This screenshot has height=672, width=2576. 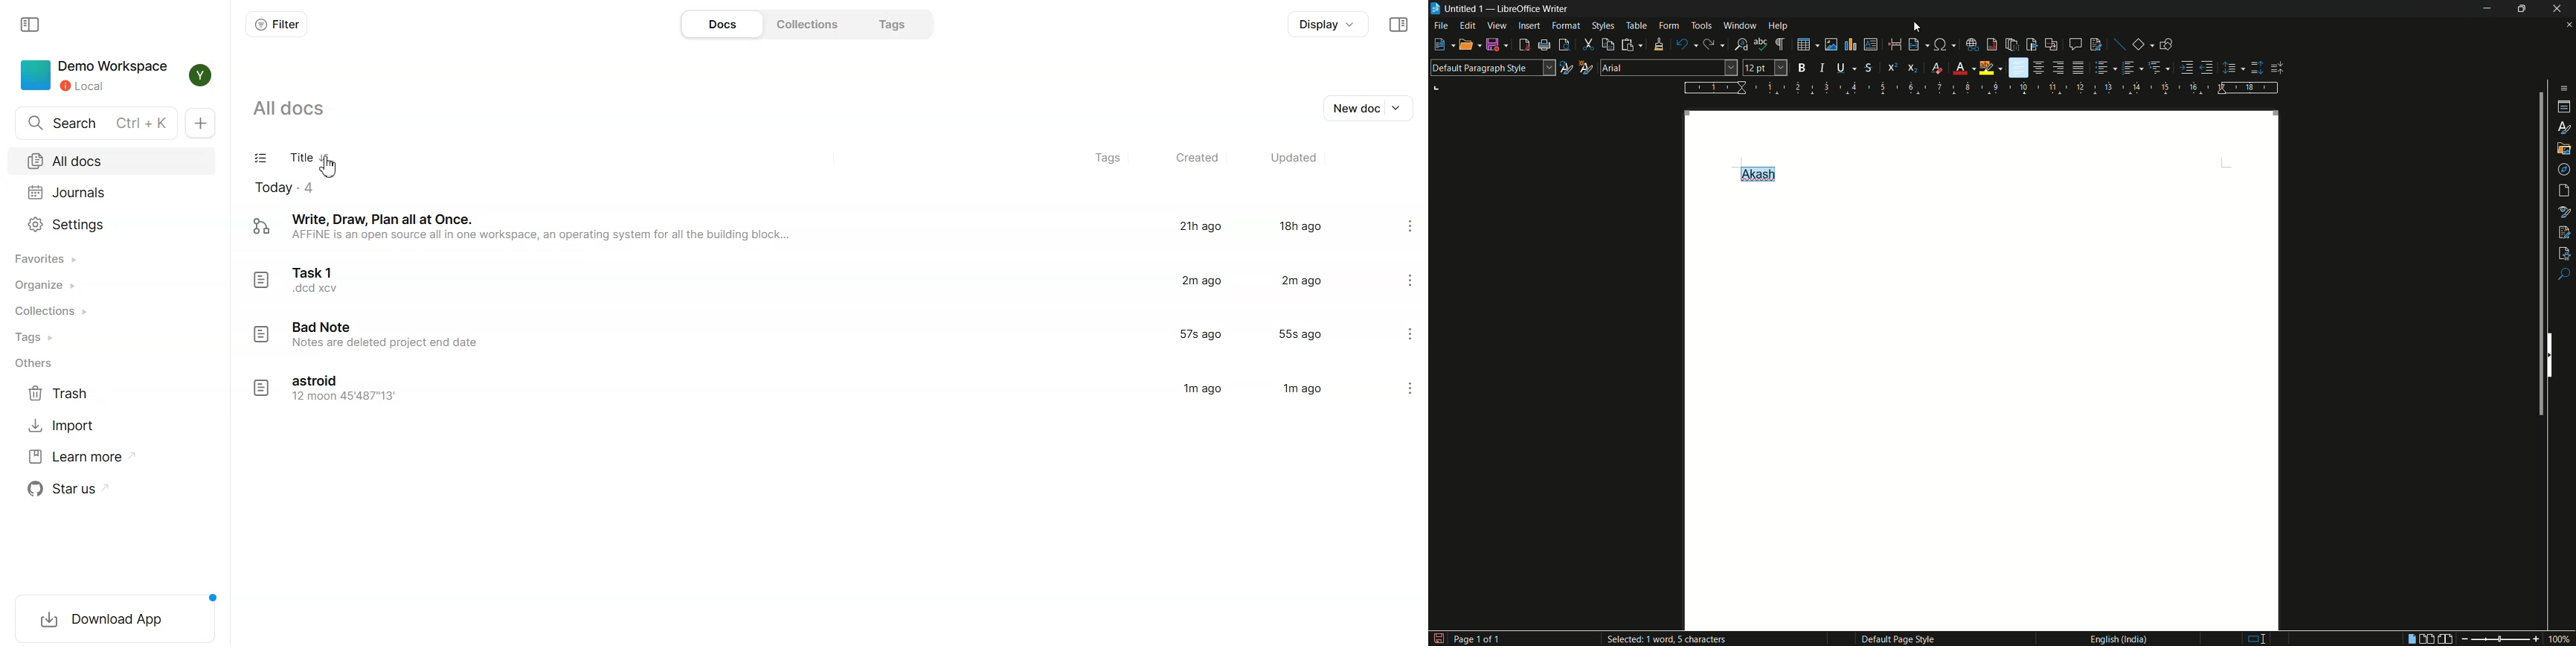 I want to click on 57s ago, so click(x=1201, y=333).